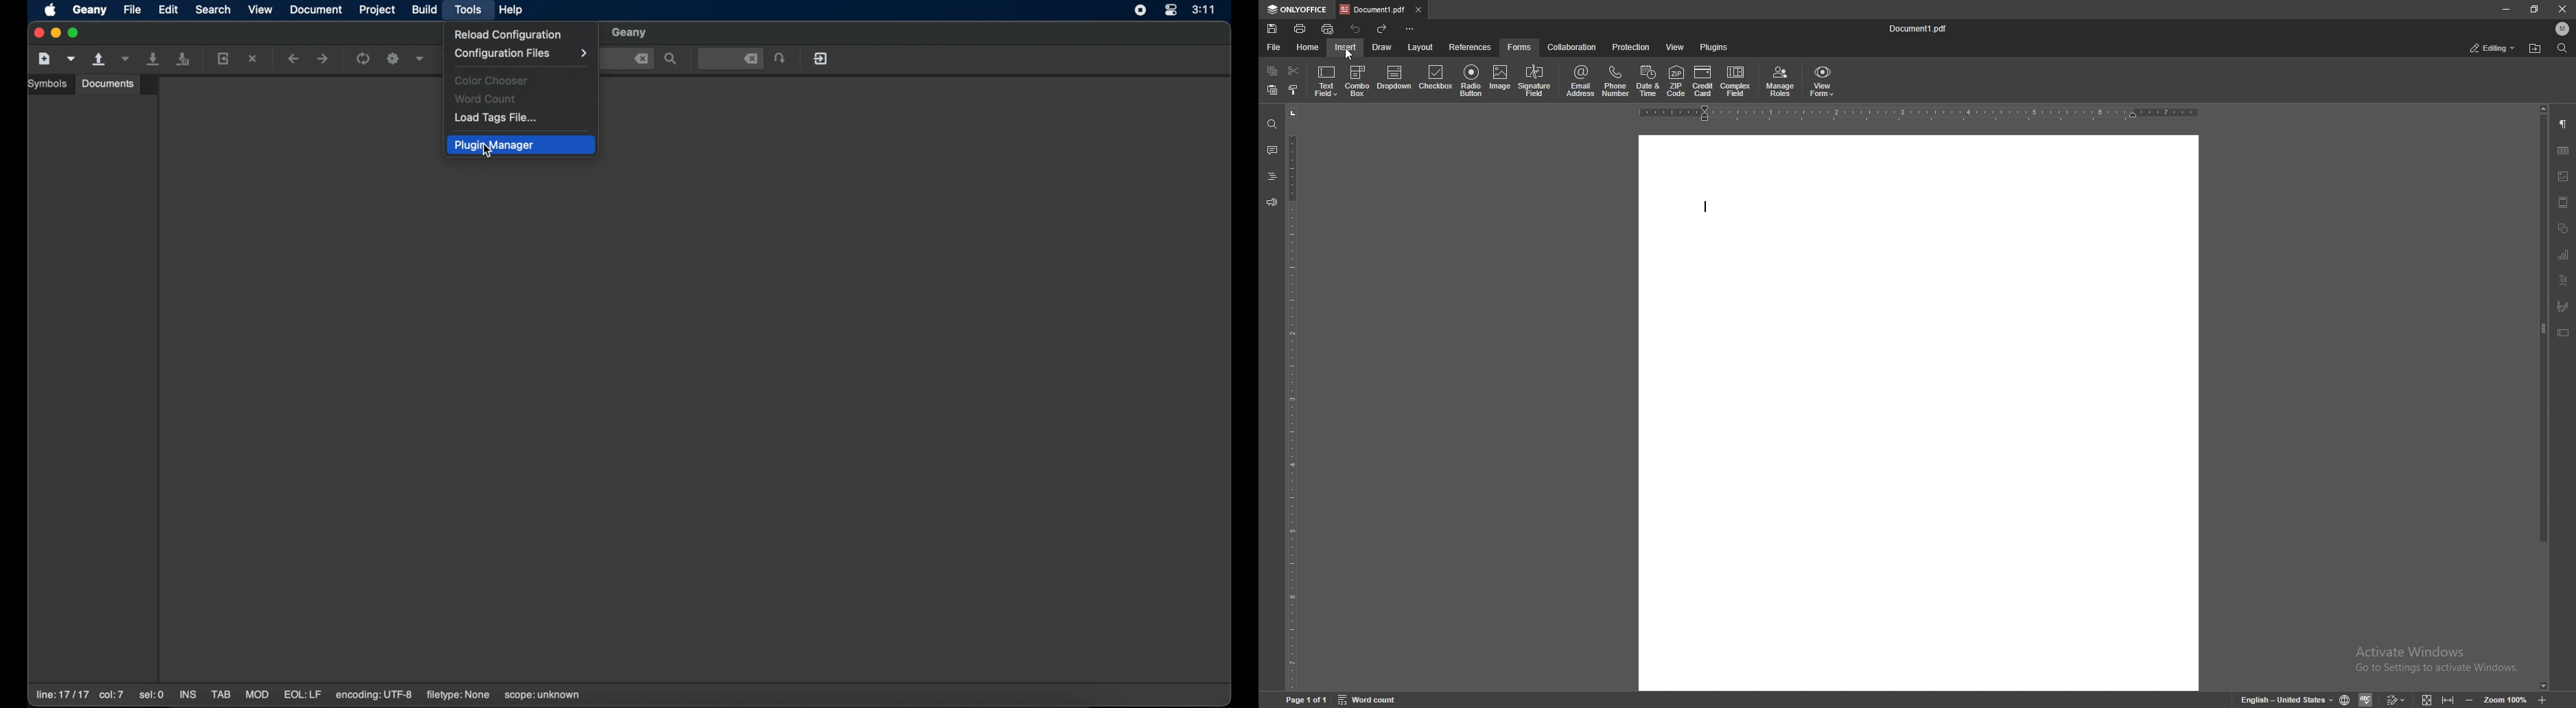 The width and height of the screenshot is (2576, 728). What do you see at coordinates (1293, 70) in the screenshot?
I see `cut` at bounding box center [1293, 70].